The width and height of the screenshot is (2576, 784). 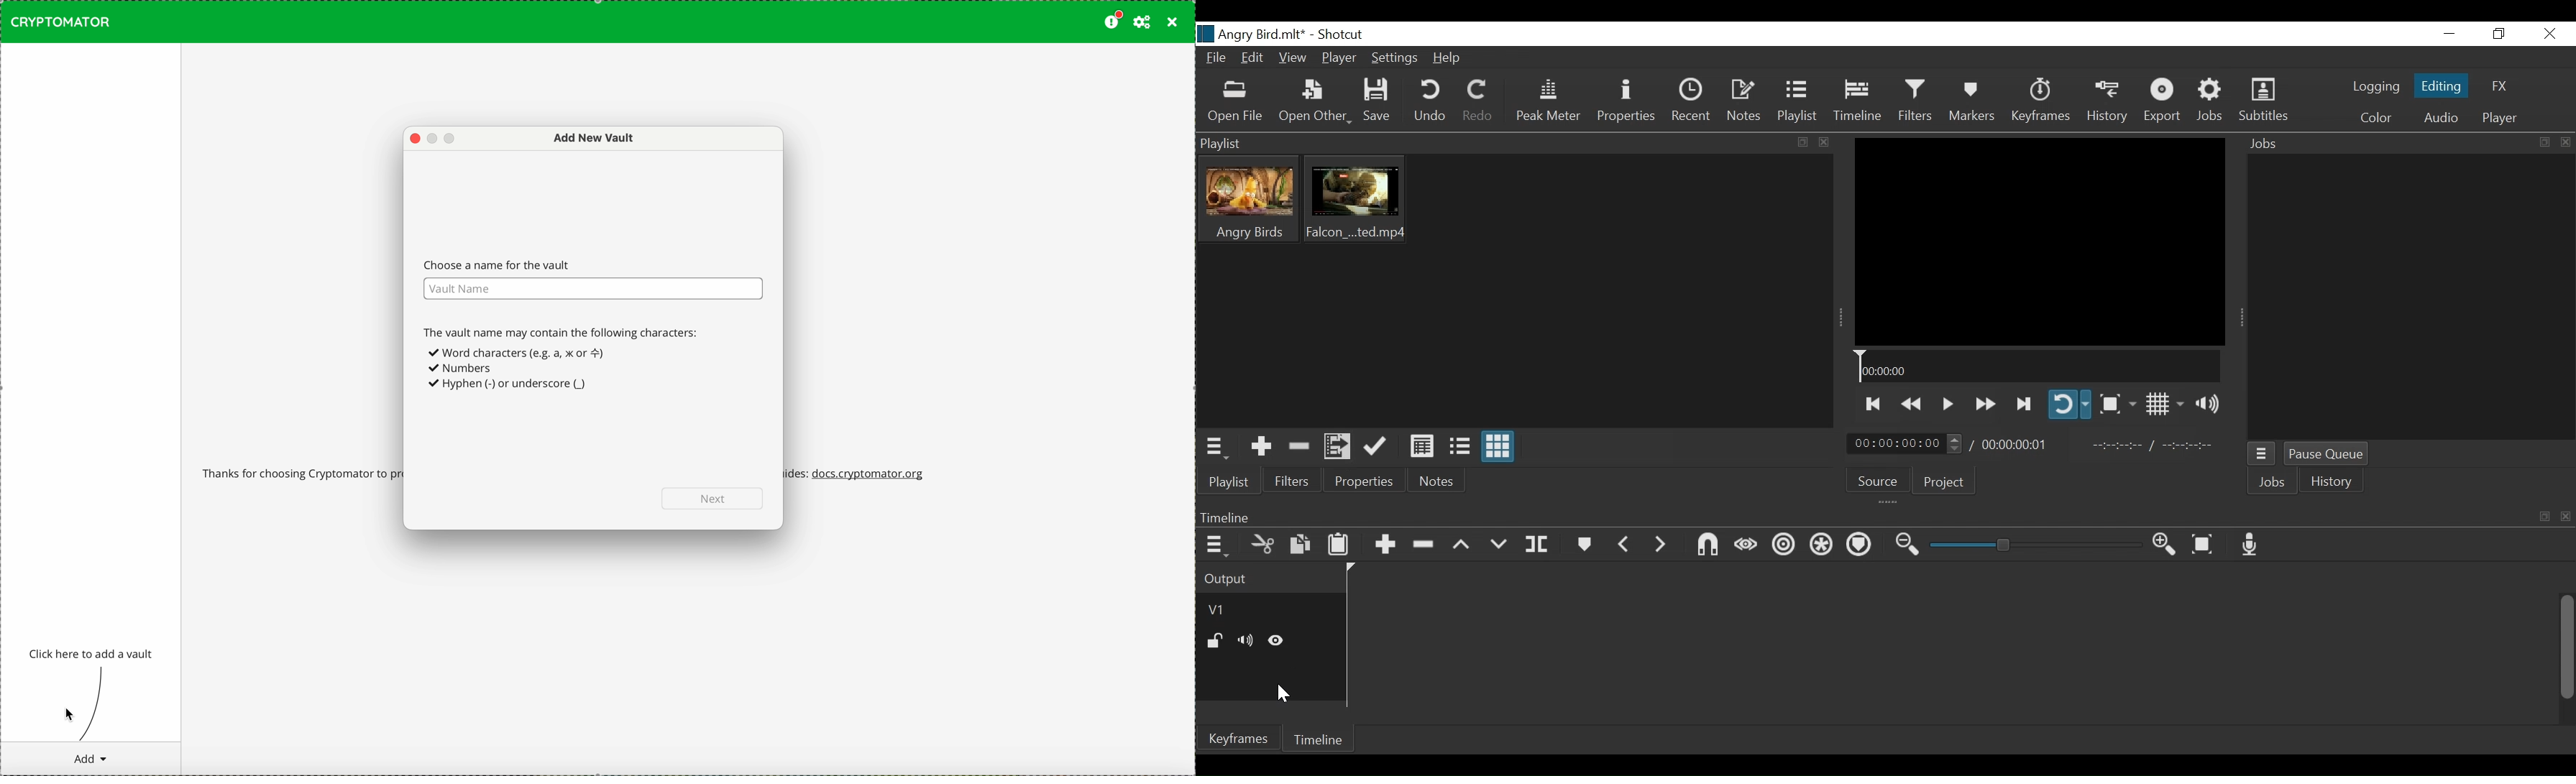 I want to click on Open File, so click(x=1235, y=103).